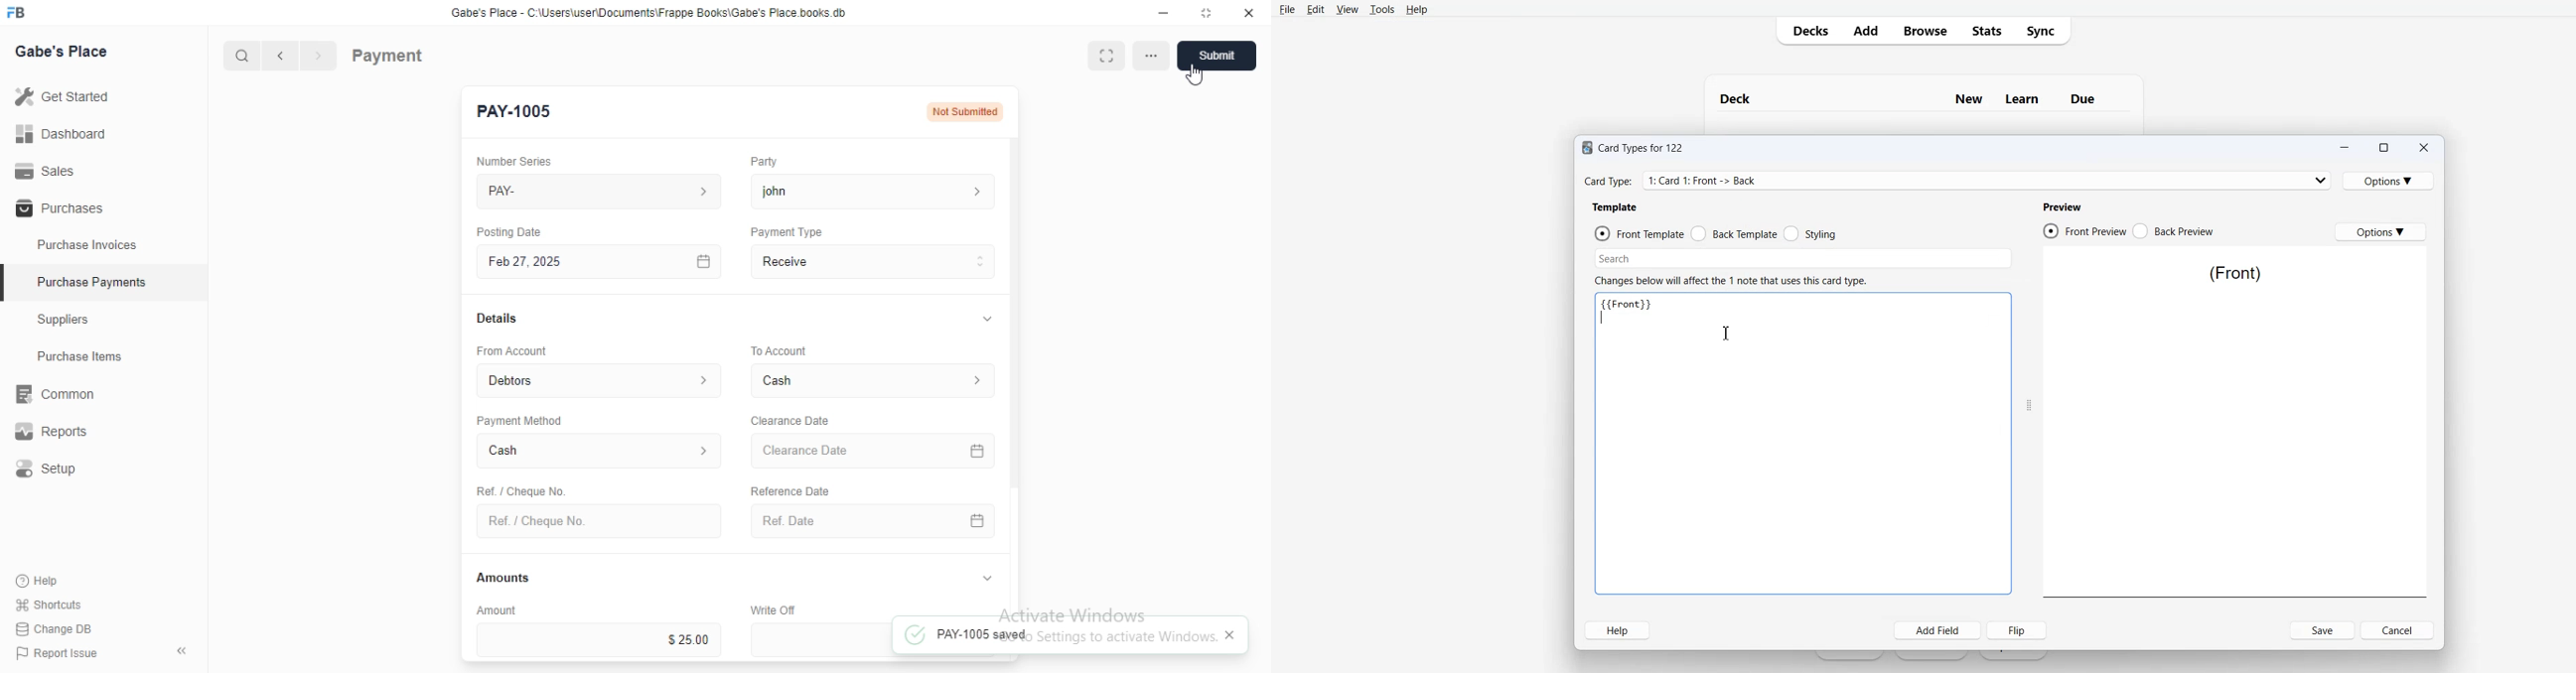 Image resolution: width=2576 pixels, height=700 pixels. Describe the element at coordinates (1107, 58) in the screenshot. I see `fit to window` at that location.